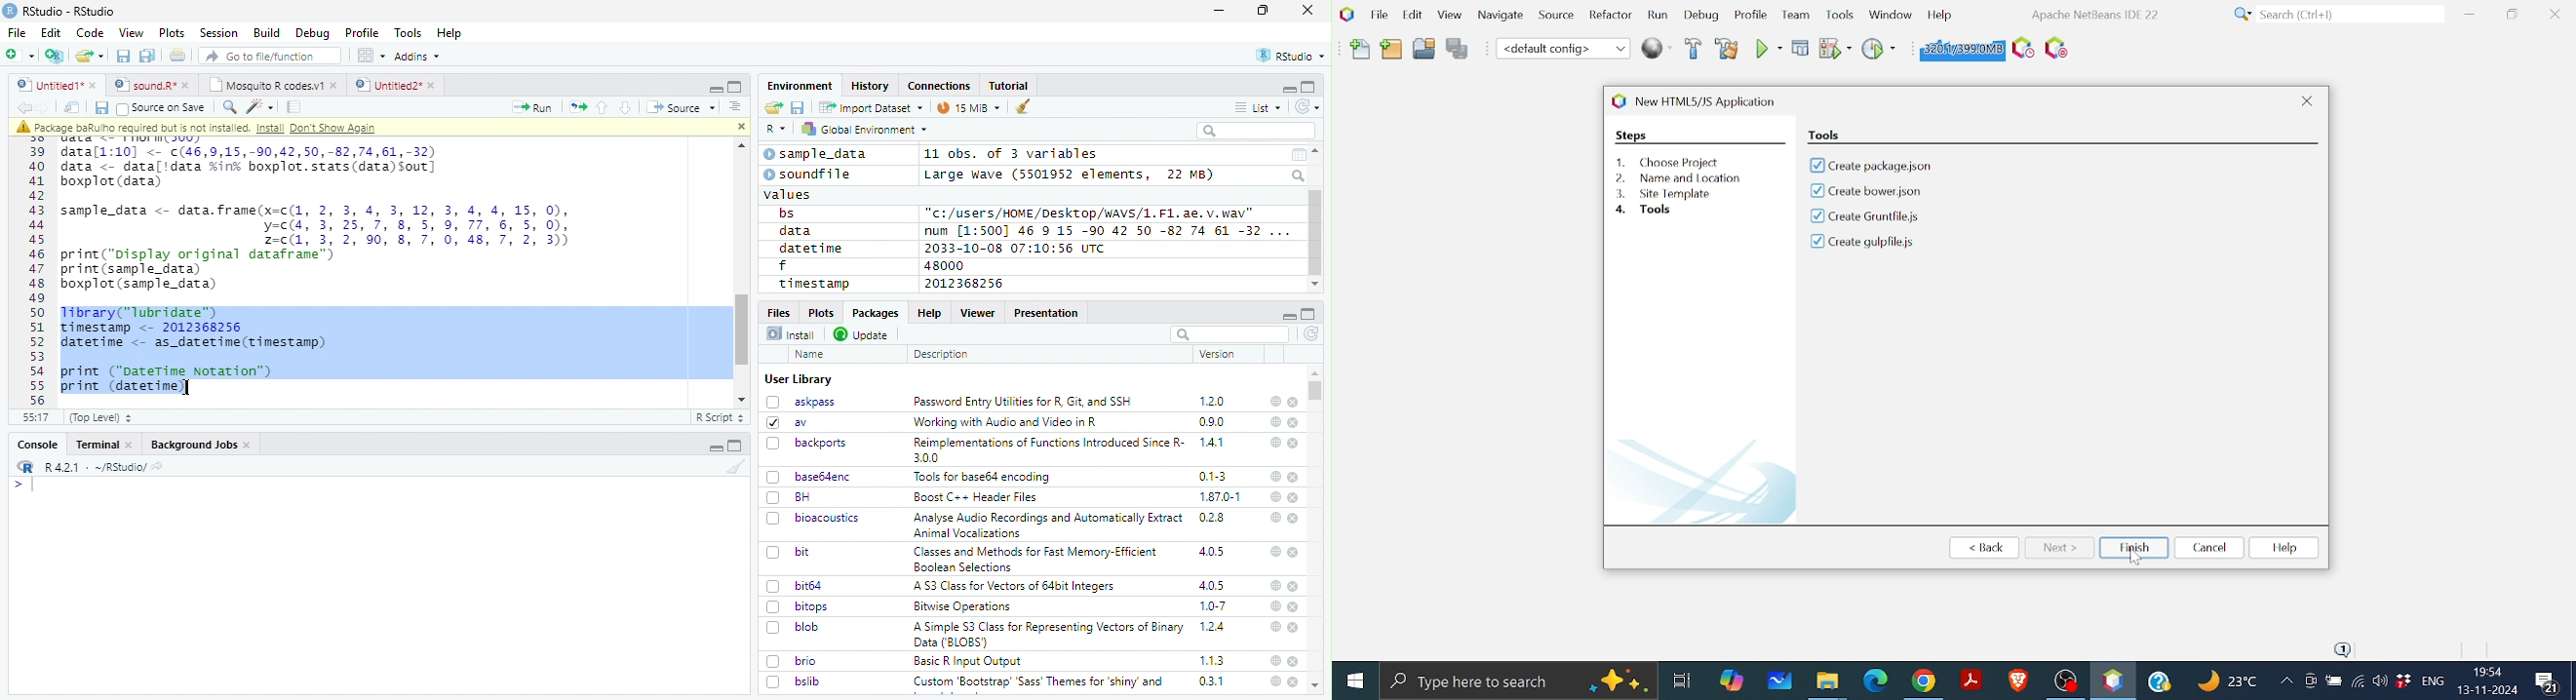 The height and width of the screenshot is (700, 2576). What do you see at coordinates (942, 265) in the screenshot?
I see `48000` at bounding box center [942, 265].